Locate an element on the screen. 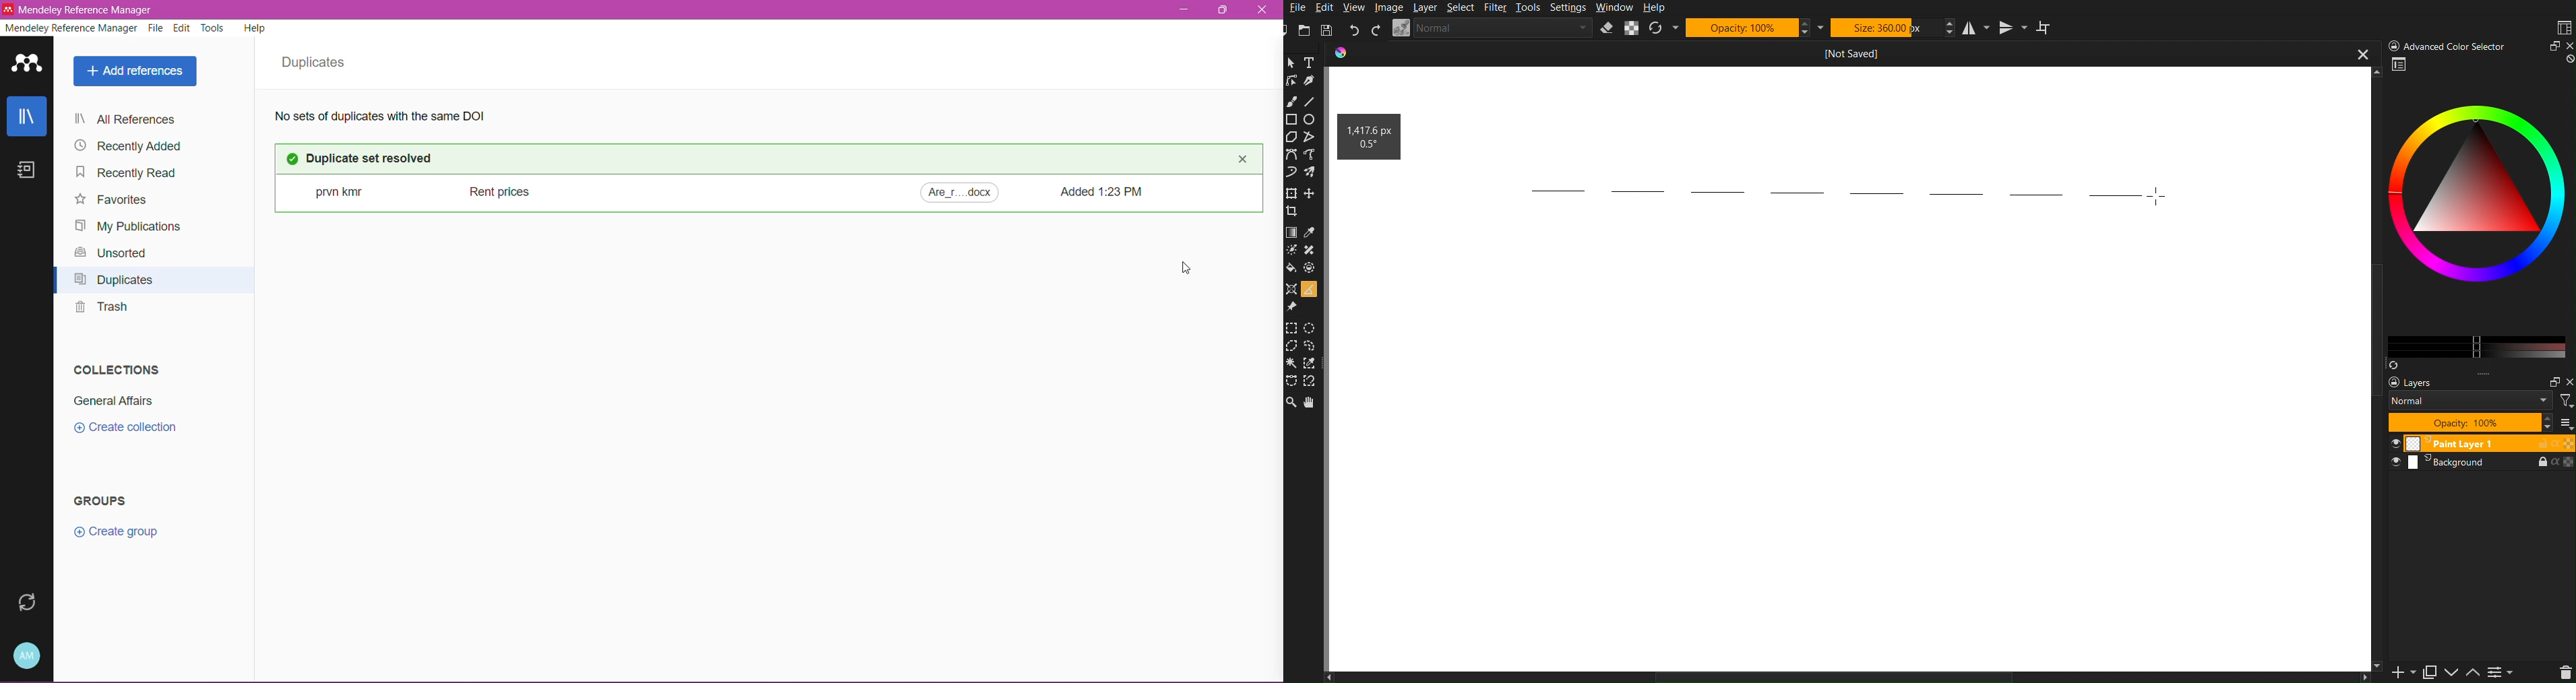 The image size is (2576, 700). Application Name is located at coordinates (88, 10).